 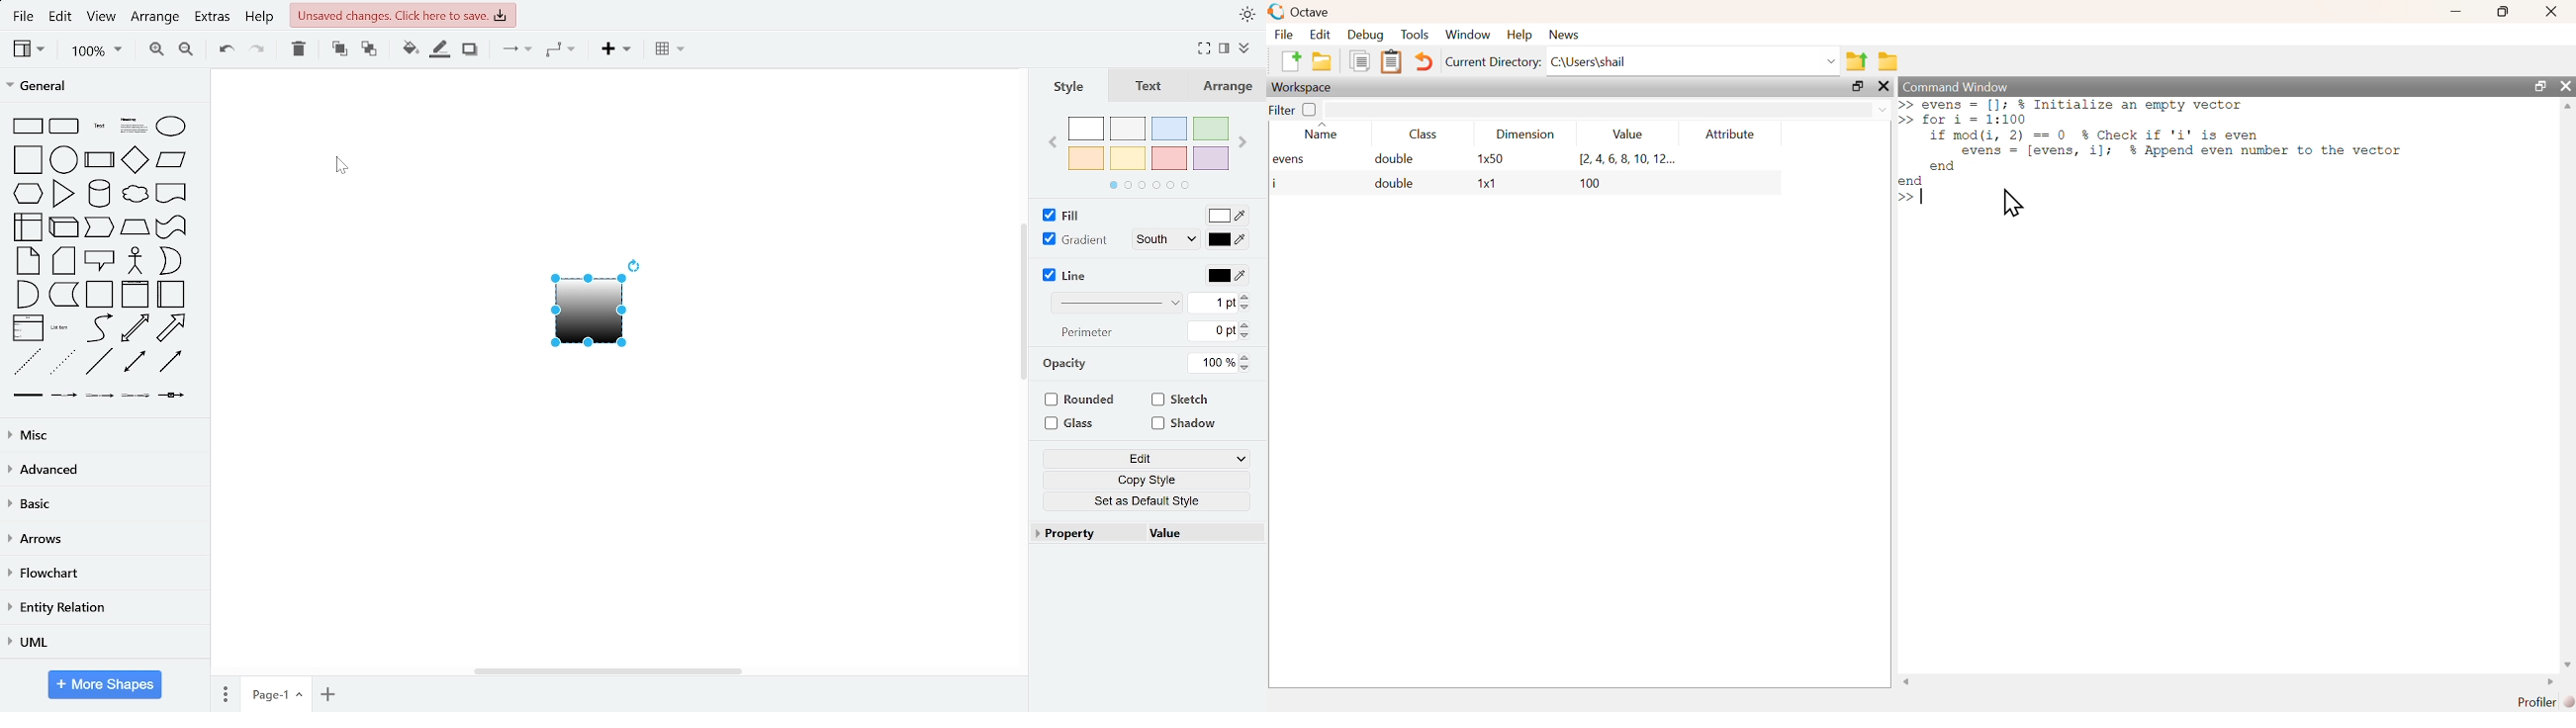 I want to click on value, so click(x=1197, y=533).